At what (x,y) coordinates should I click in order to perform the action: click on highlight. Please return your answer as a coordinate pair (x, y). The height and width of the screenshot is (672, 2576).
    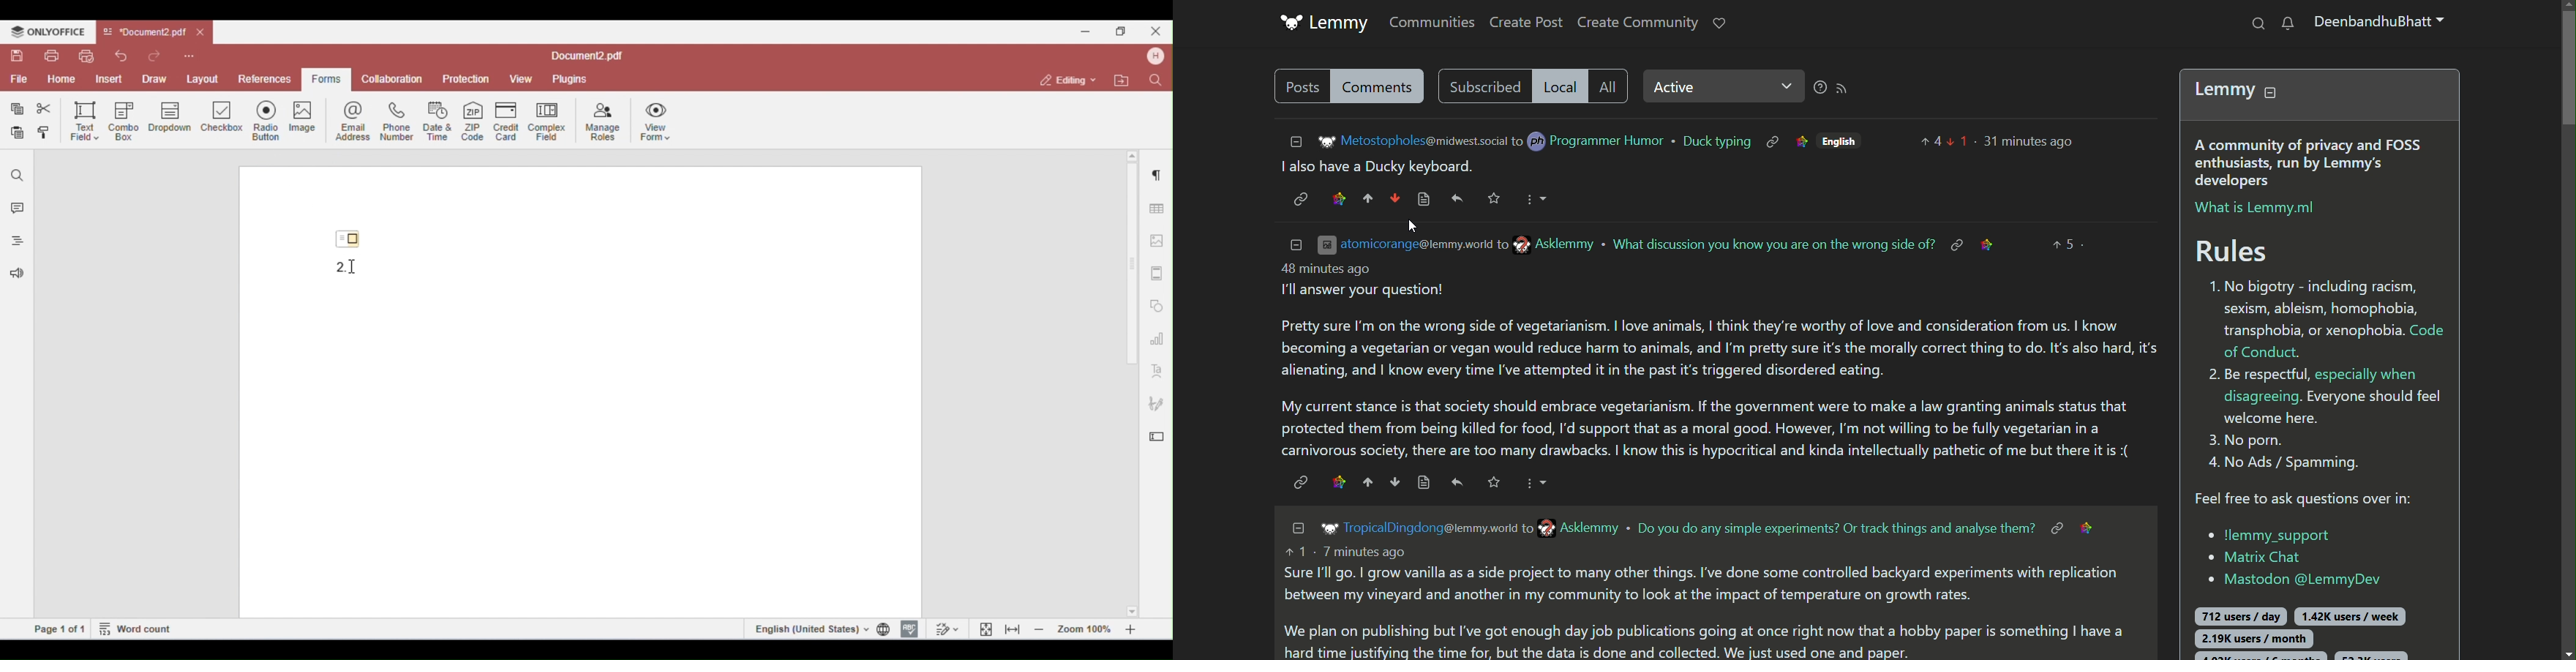
    Looking at the image, I should click on (1991, 243).